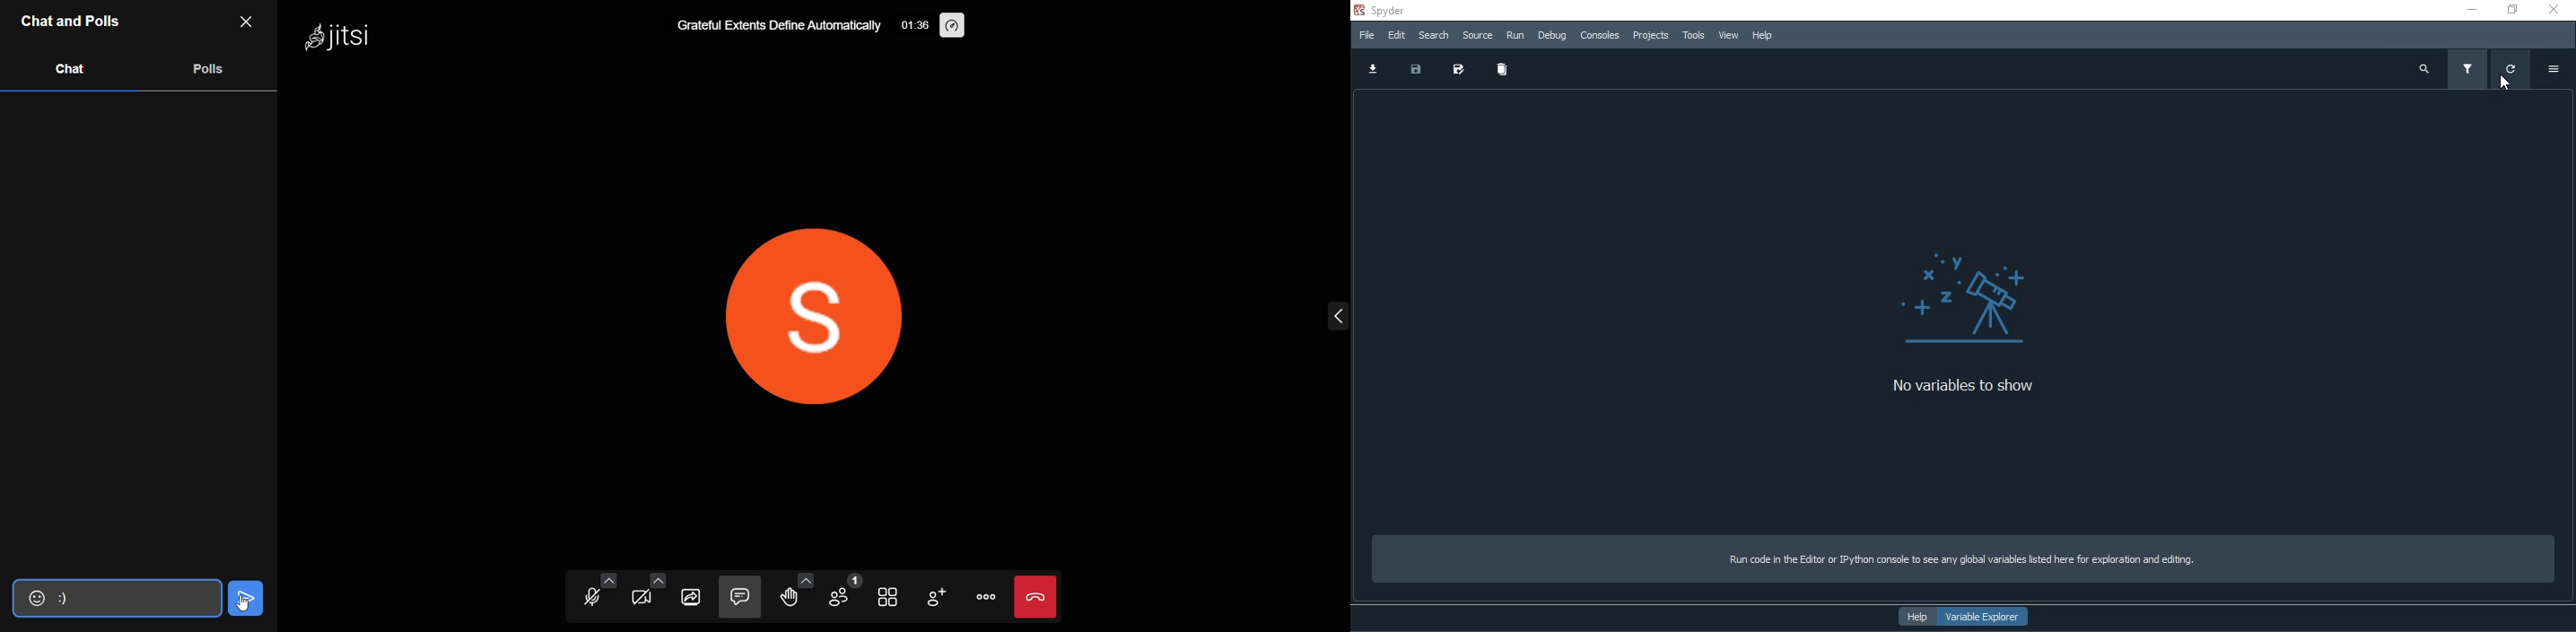 This screenshot has width=2576, height=644. Describe the element at coordinates (938, 598) in the screenshot. I see `invite people` at that location.